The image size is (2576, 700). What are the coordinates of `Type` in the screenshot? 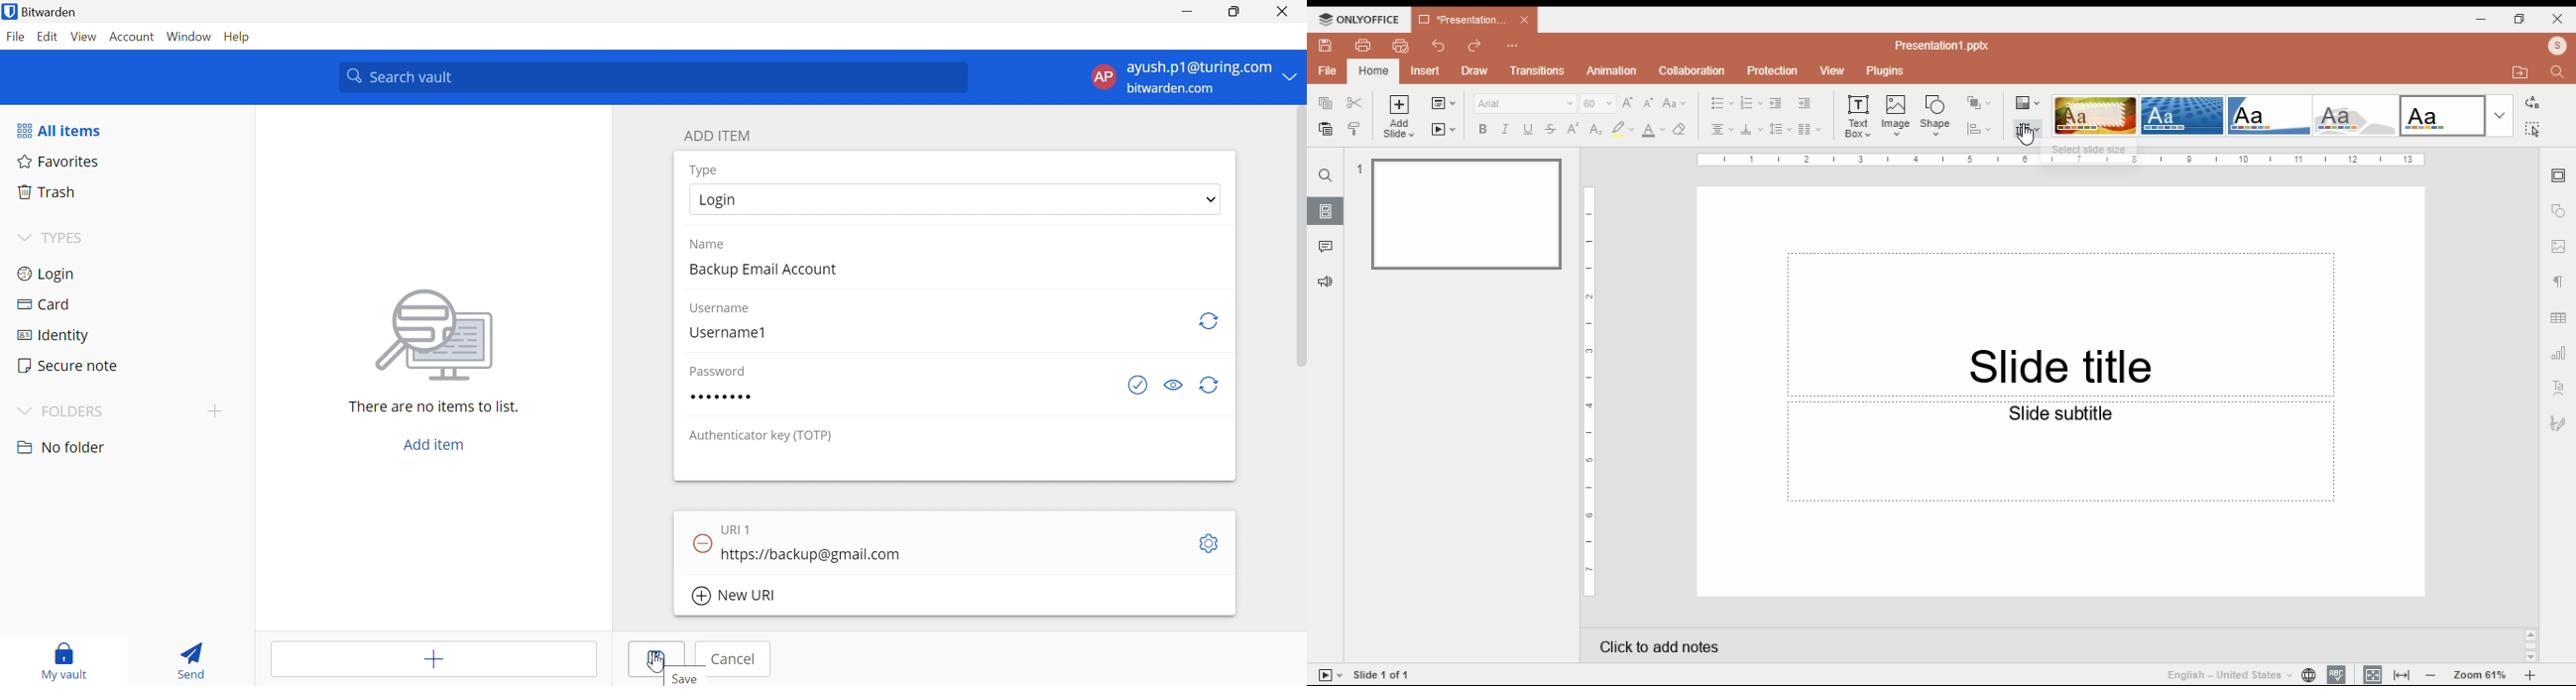 It's located at (705, 171).